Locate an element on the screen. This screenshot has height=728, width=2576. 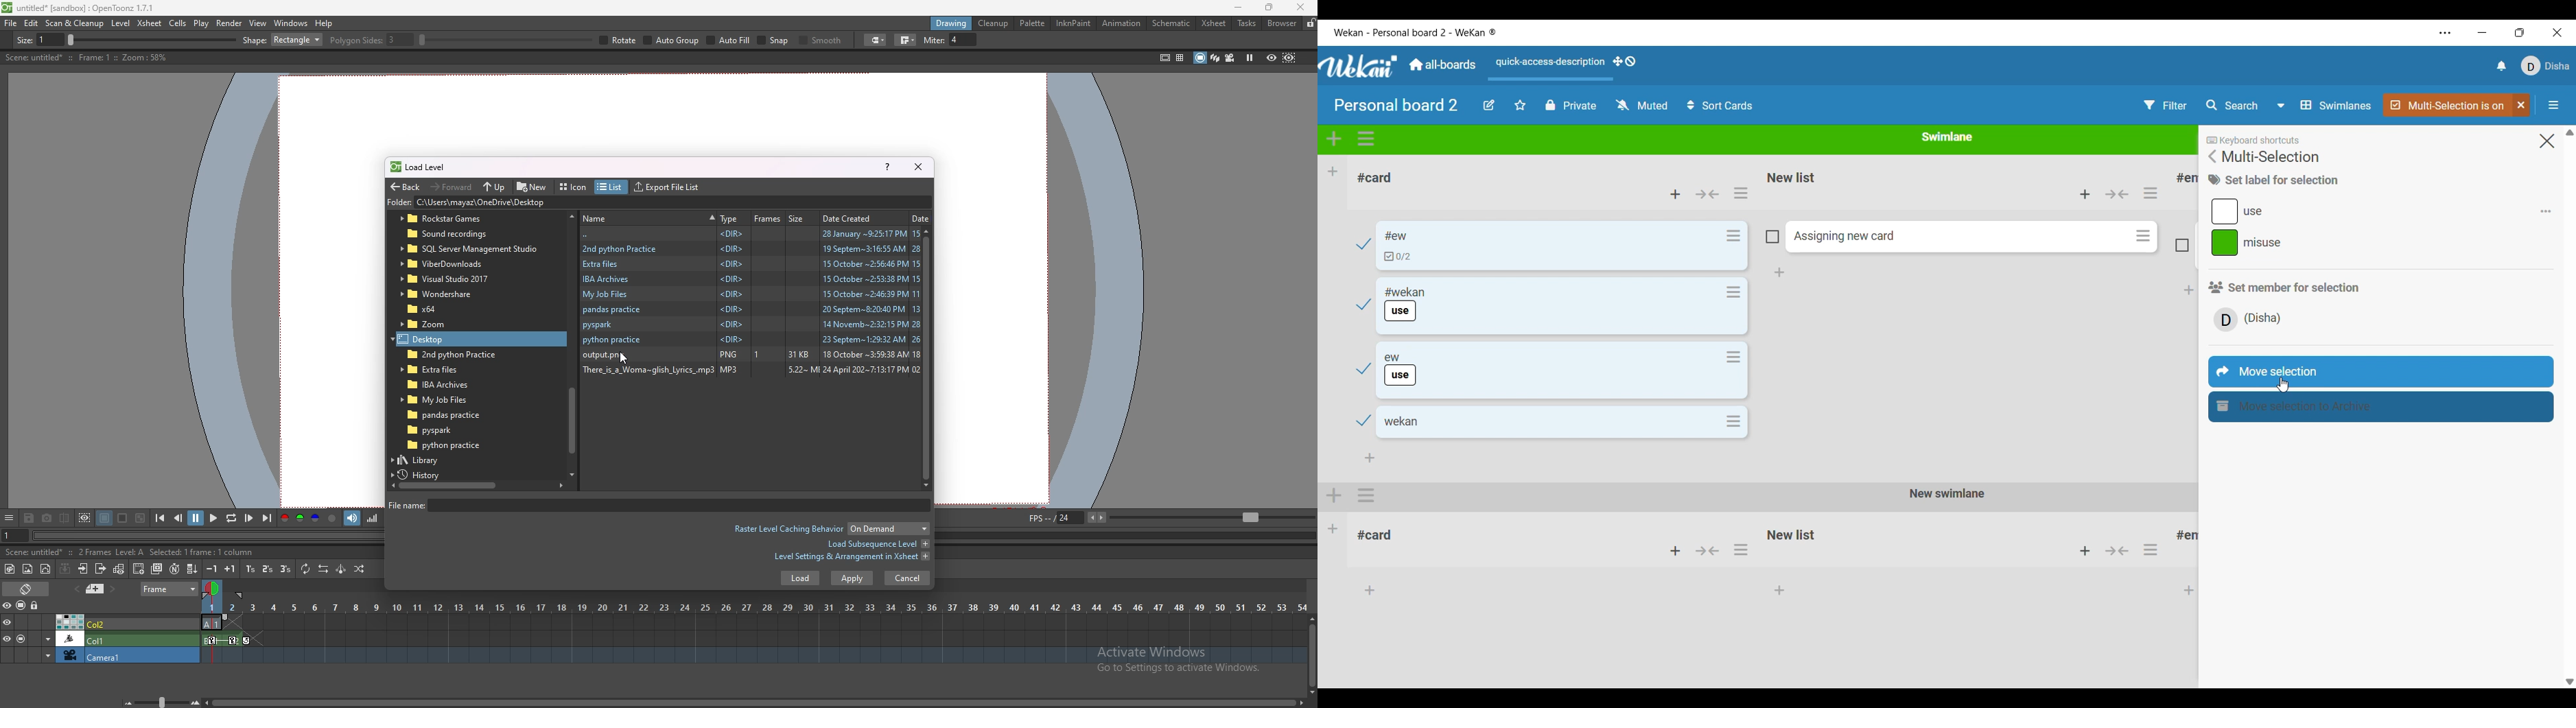
Current account is located at coordinates (2546, 65).